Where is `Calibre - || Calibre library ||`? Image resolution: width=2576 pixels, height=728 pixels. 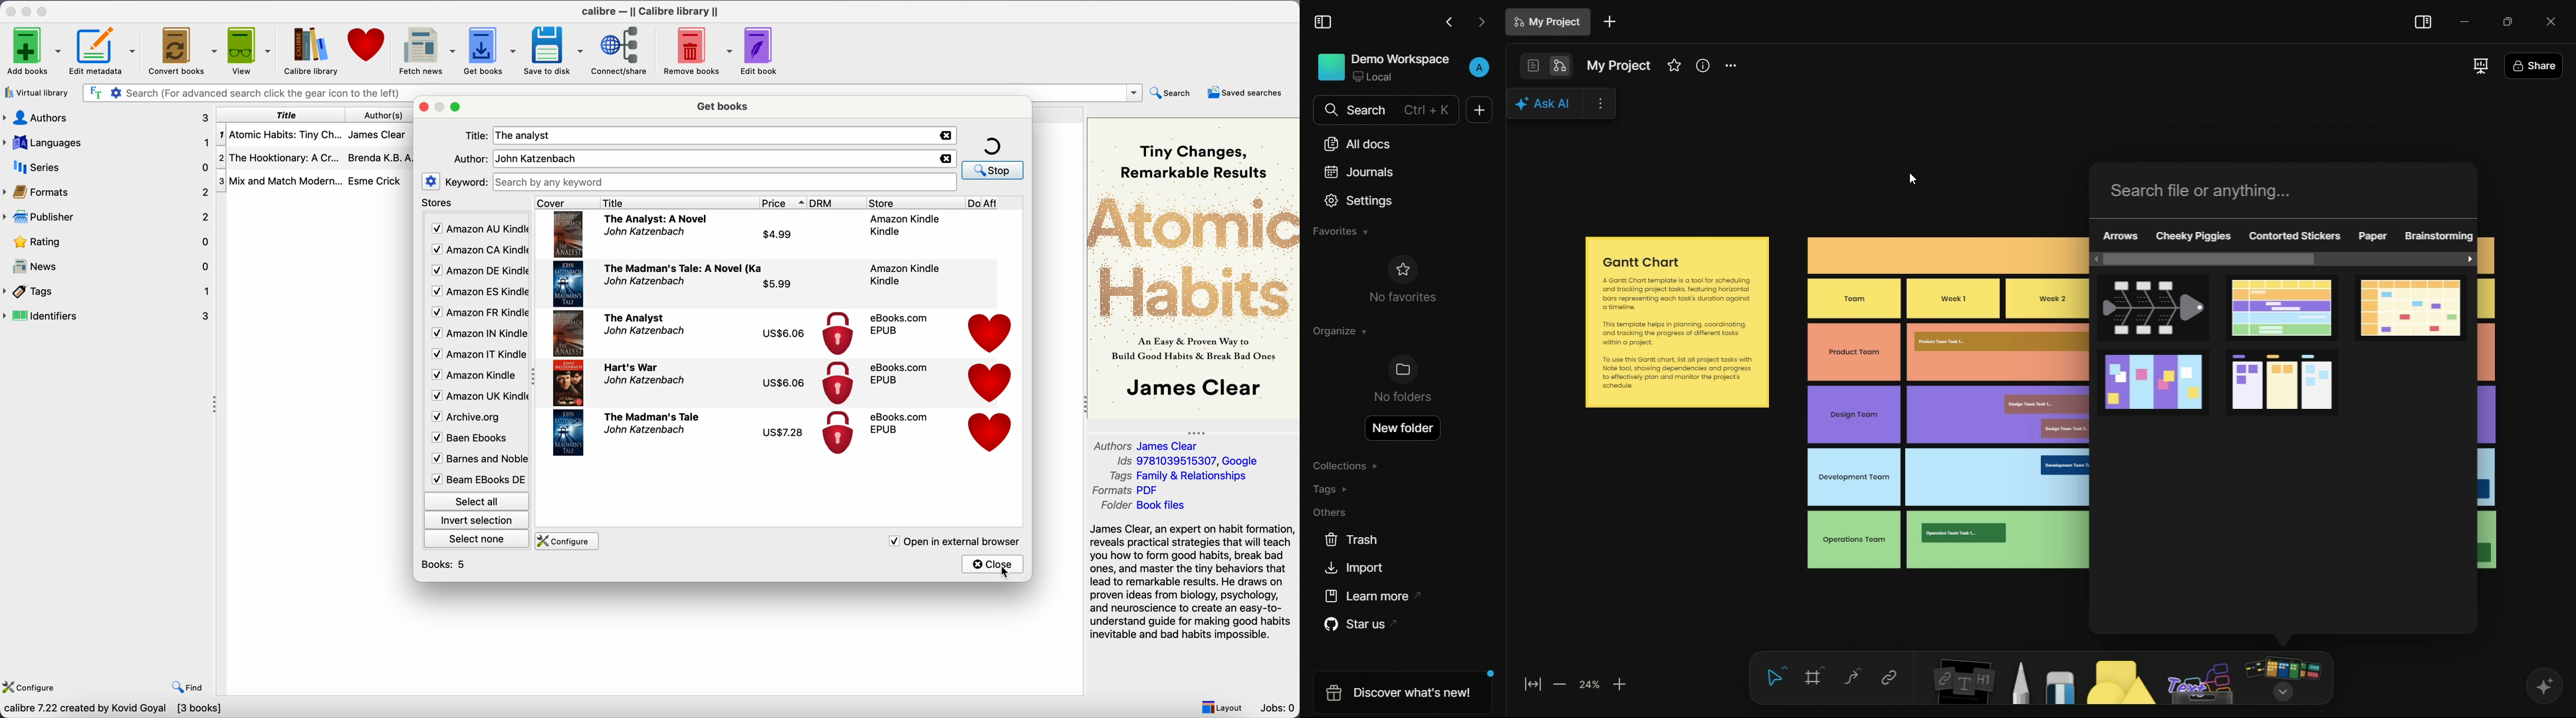 Calibre - || Calibre library || is located at coordinates (649, 10).